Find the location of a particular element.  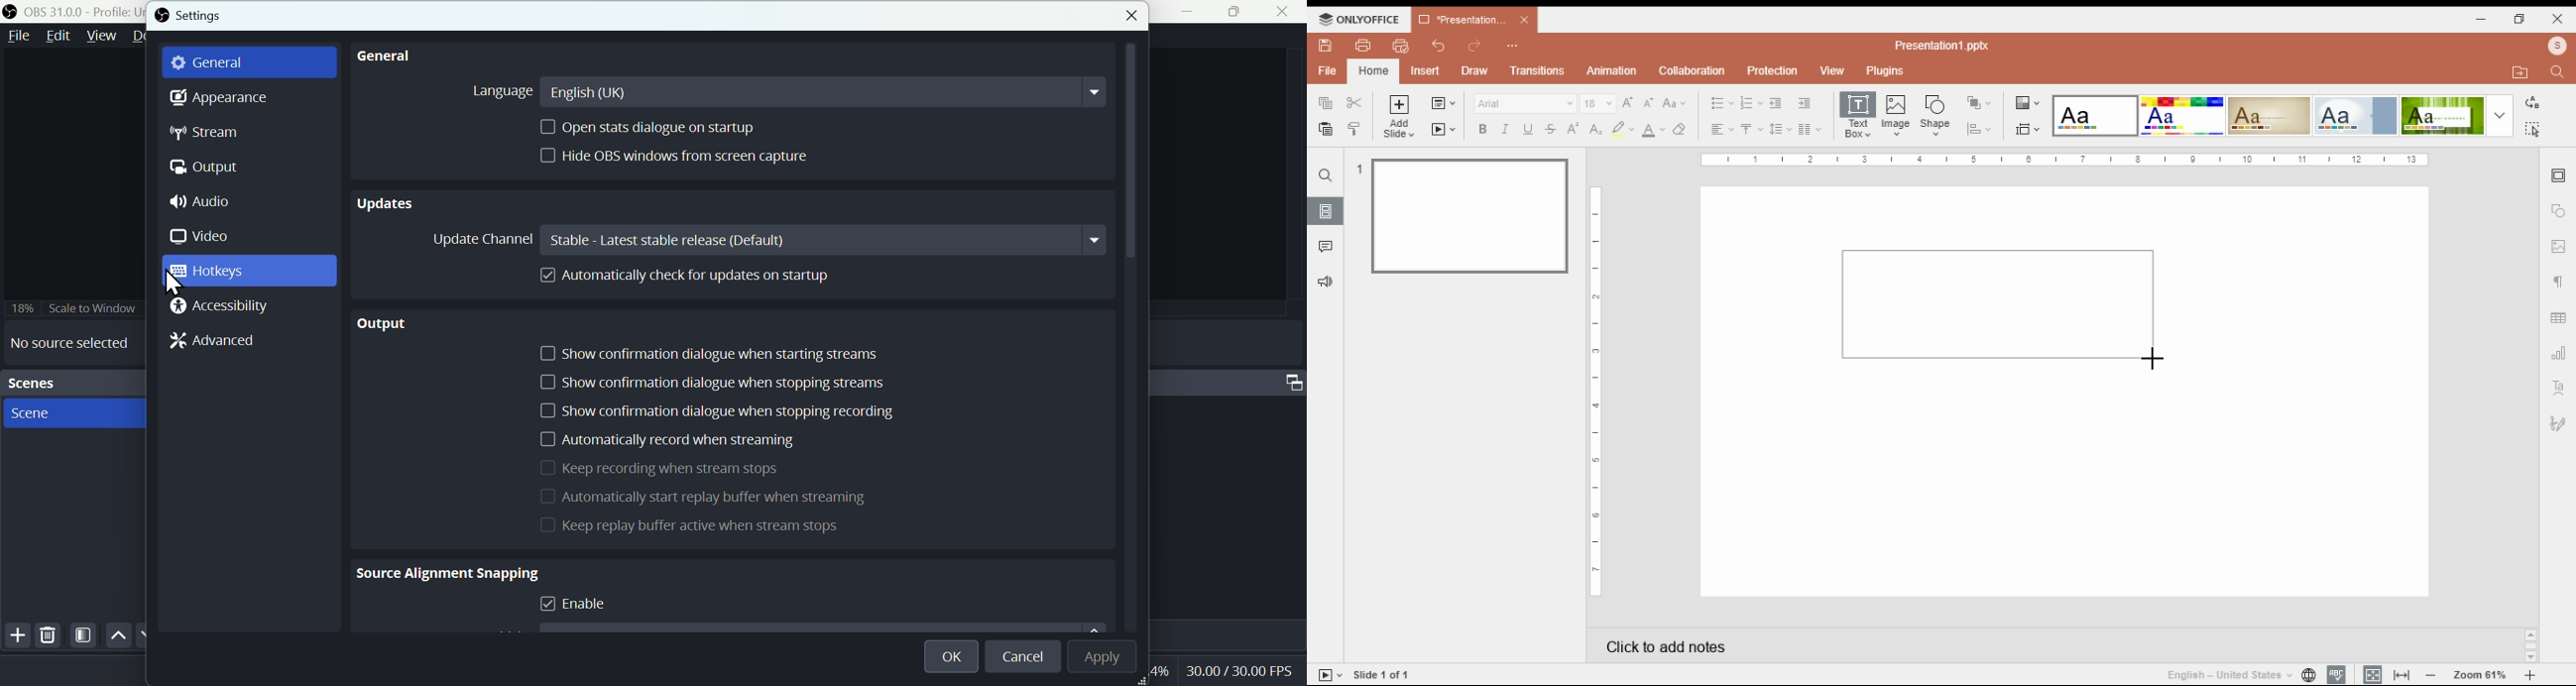

Settings is located at coordinates (195, 16).